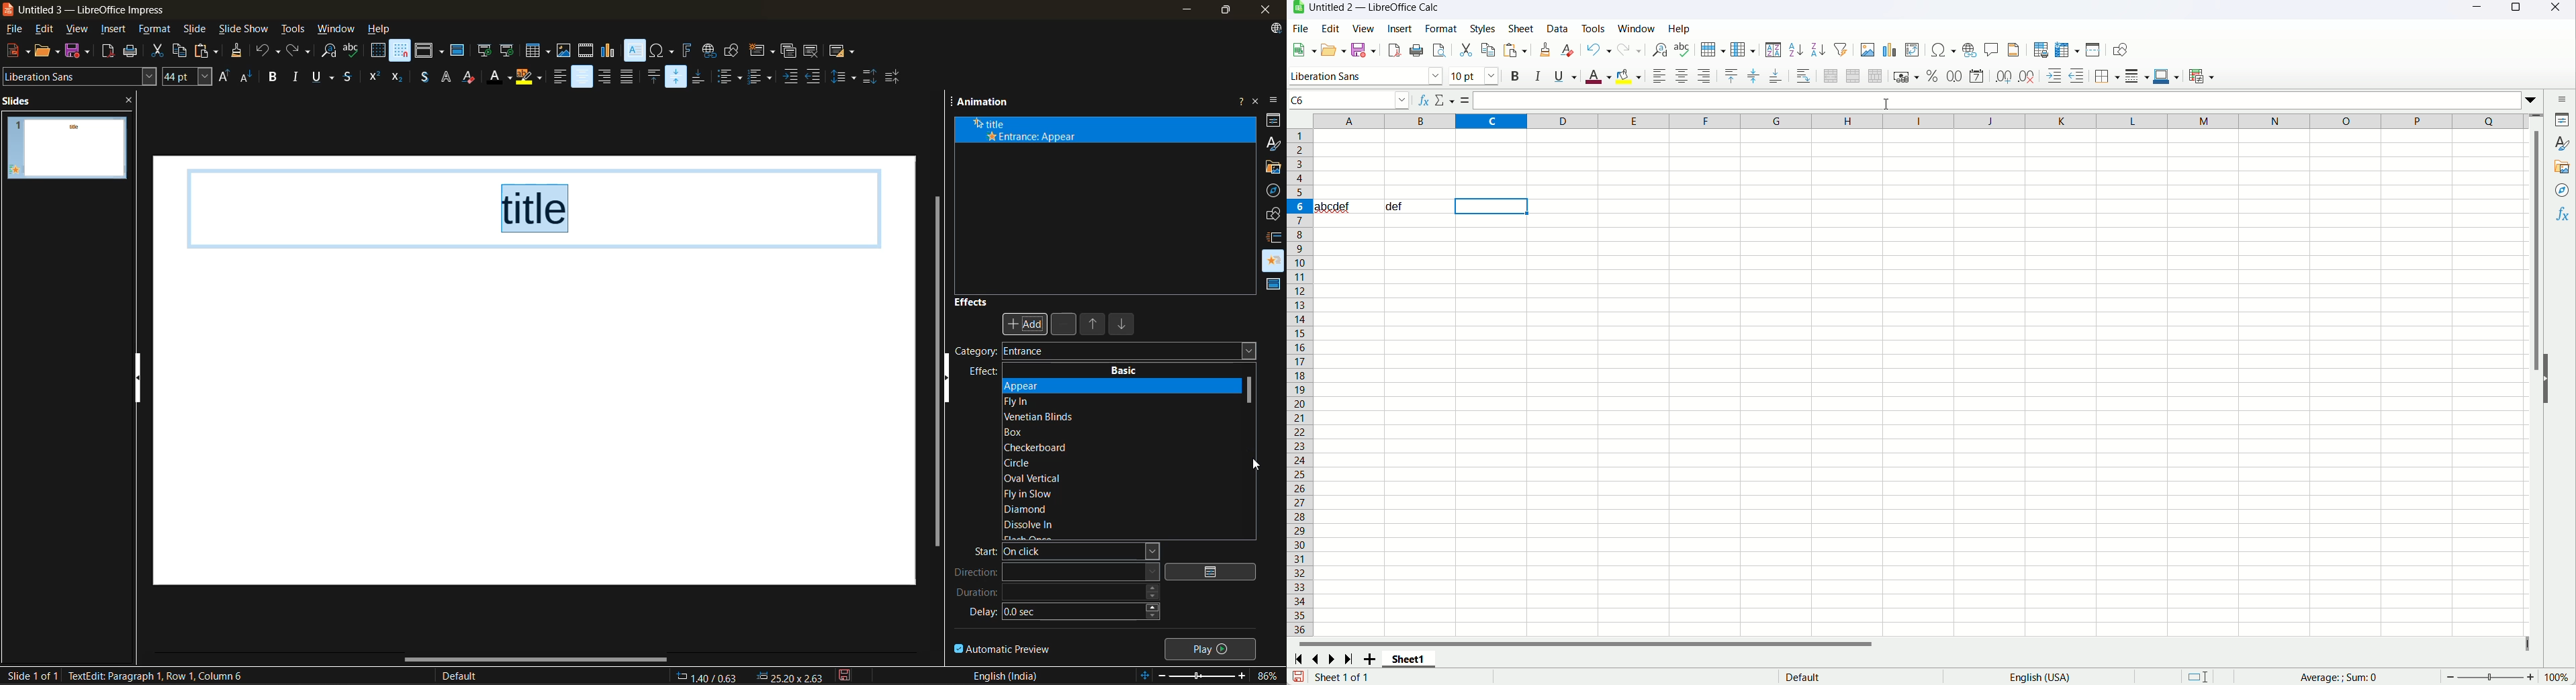 The width and height of the screenshot is (2576, 700). What do you see at coordinates (135, 102) in the screenshot?
I see `close pane` at bounding box center [135, 102].